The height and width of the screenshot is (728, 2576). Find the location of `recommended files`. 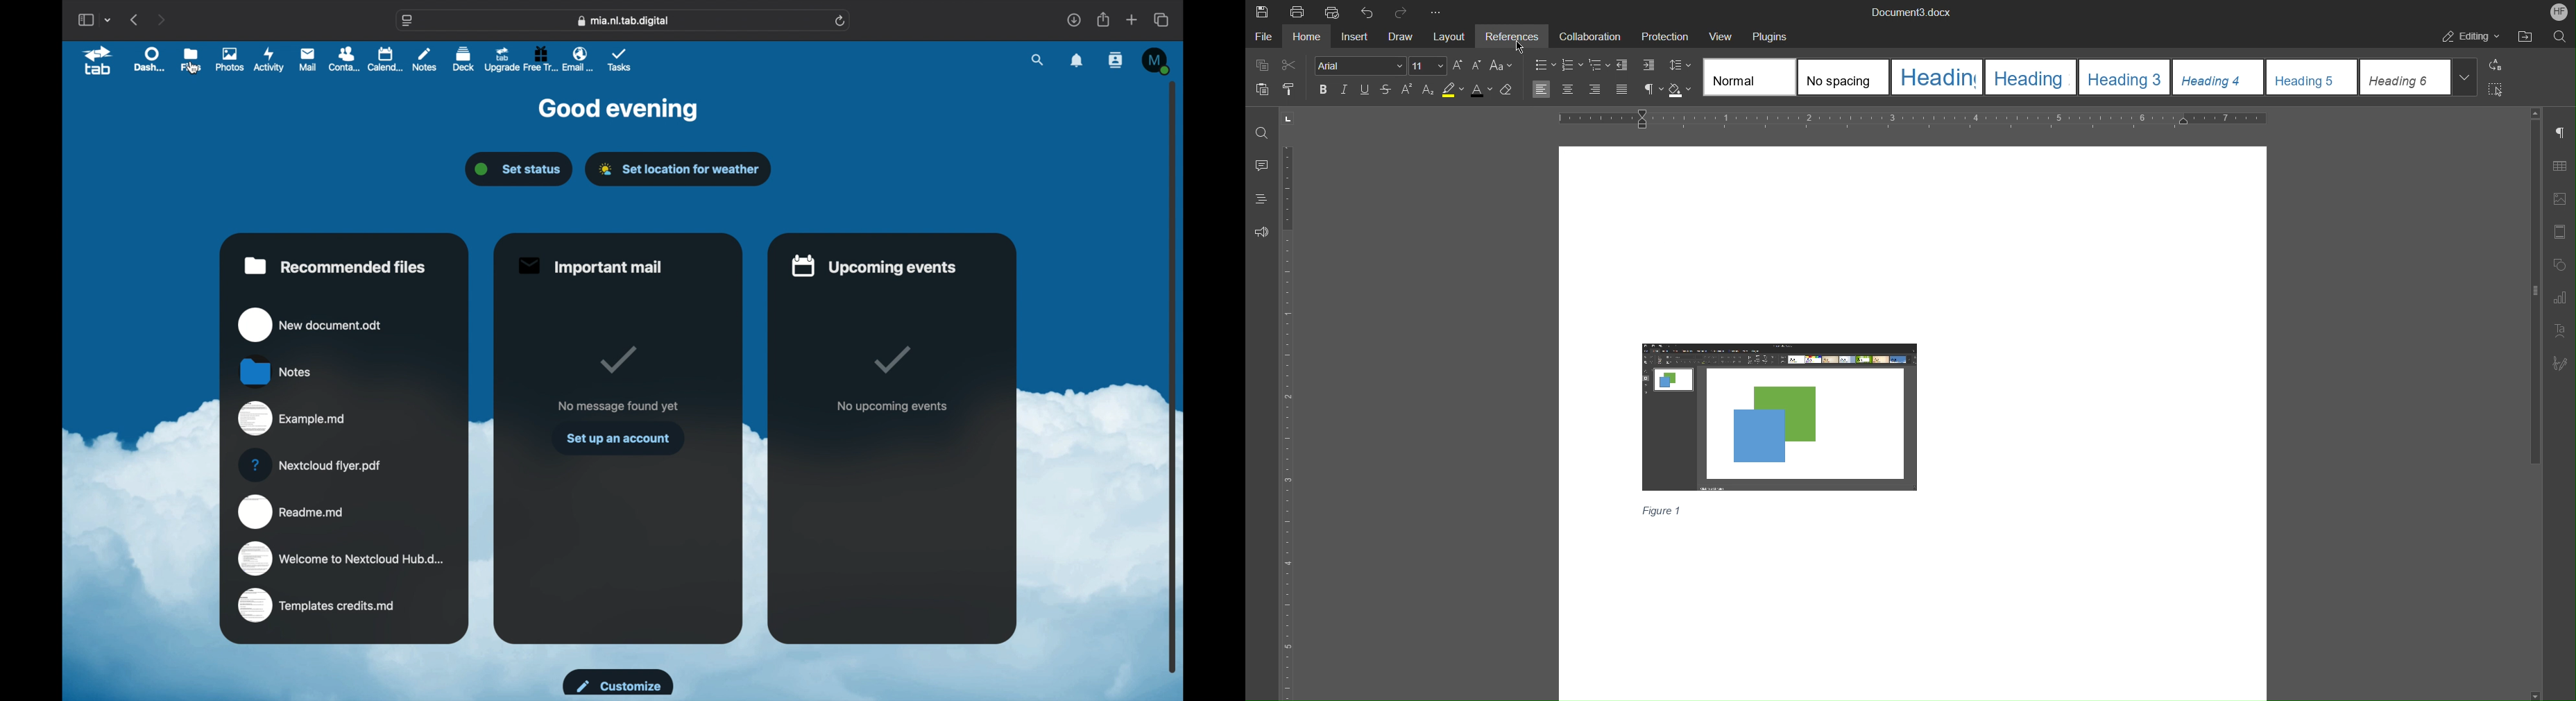

recommended files is located at coordinates (333, 265).